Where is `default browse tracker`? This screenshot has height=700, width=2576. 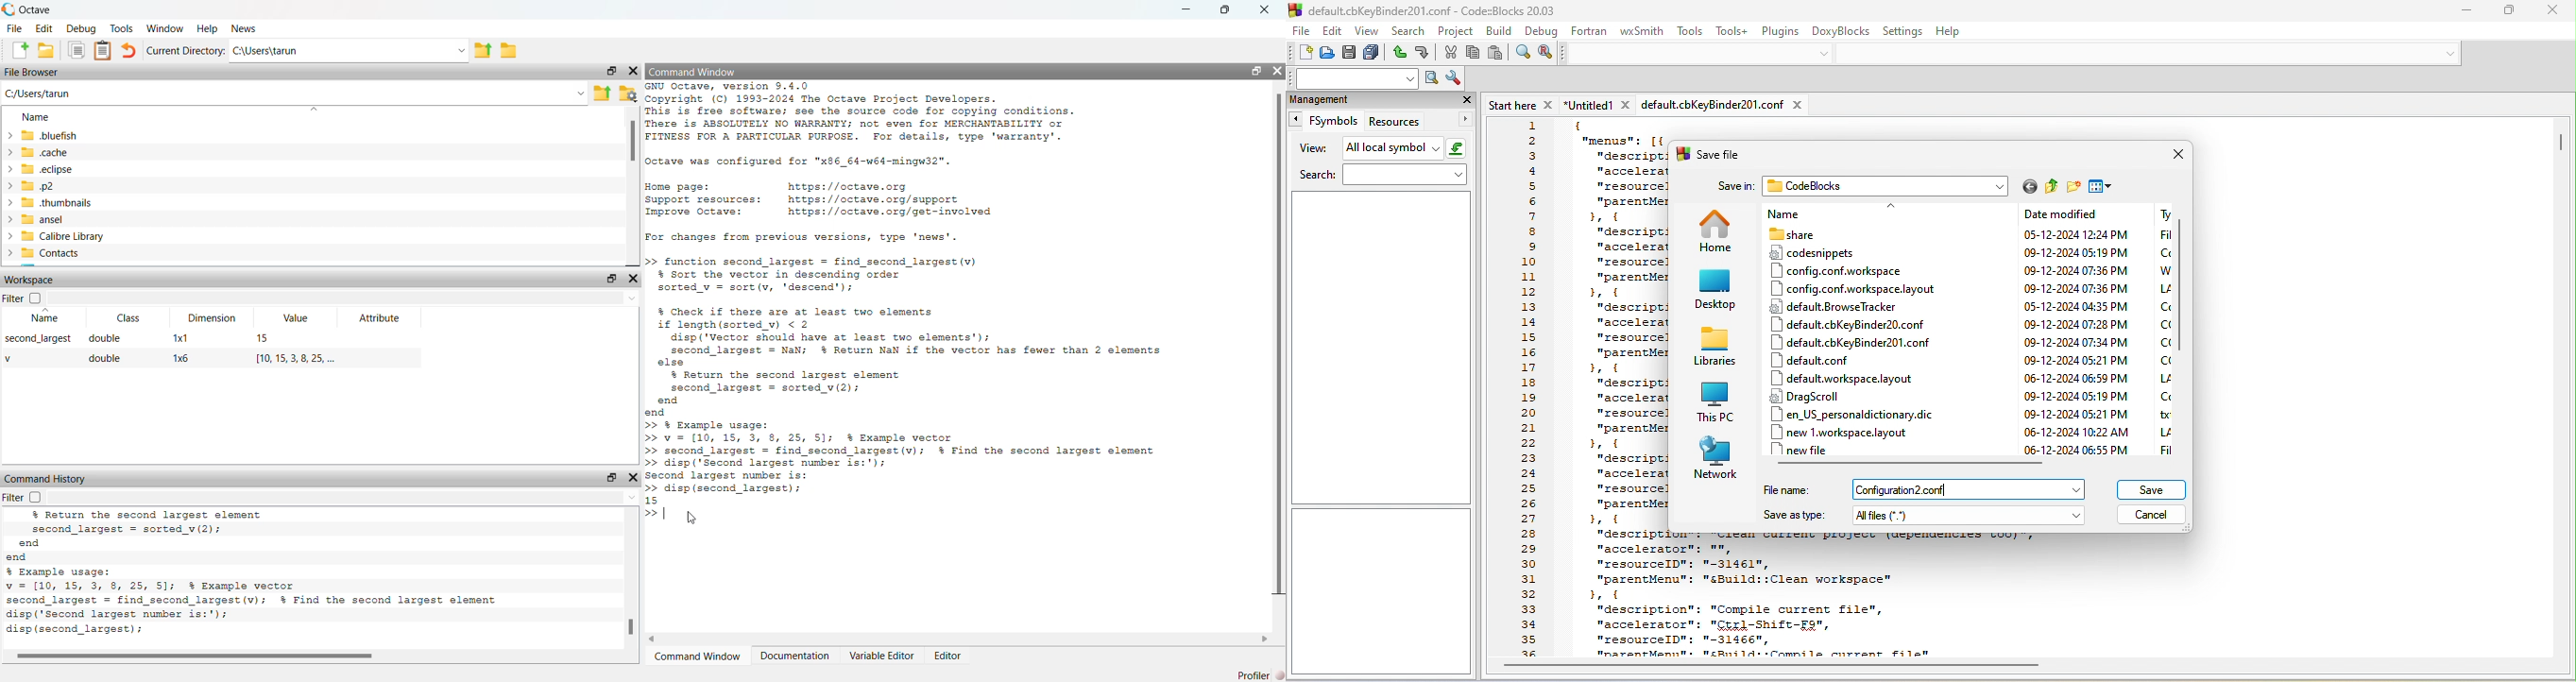 default browse tracker is located at coordinates (1840, 306).